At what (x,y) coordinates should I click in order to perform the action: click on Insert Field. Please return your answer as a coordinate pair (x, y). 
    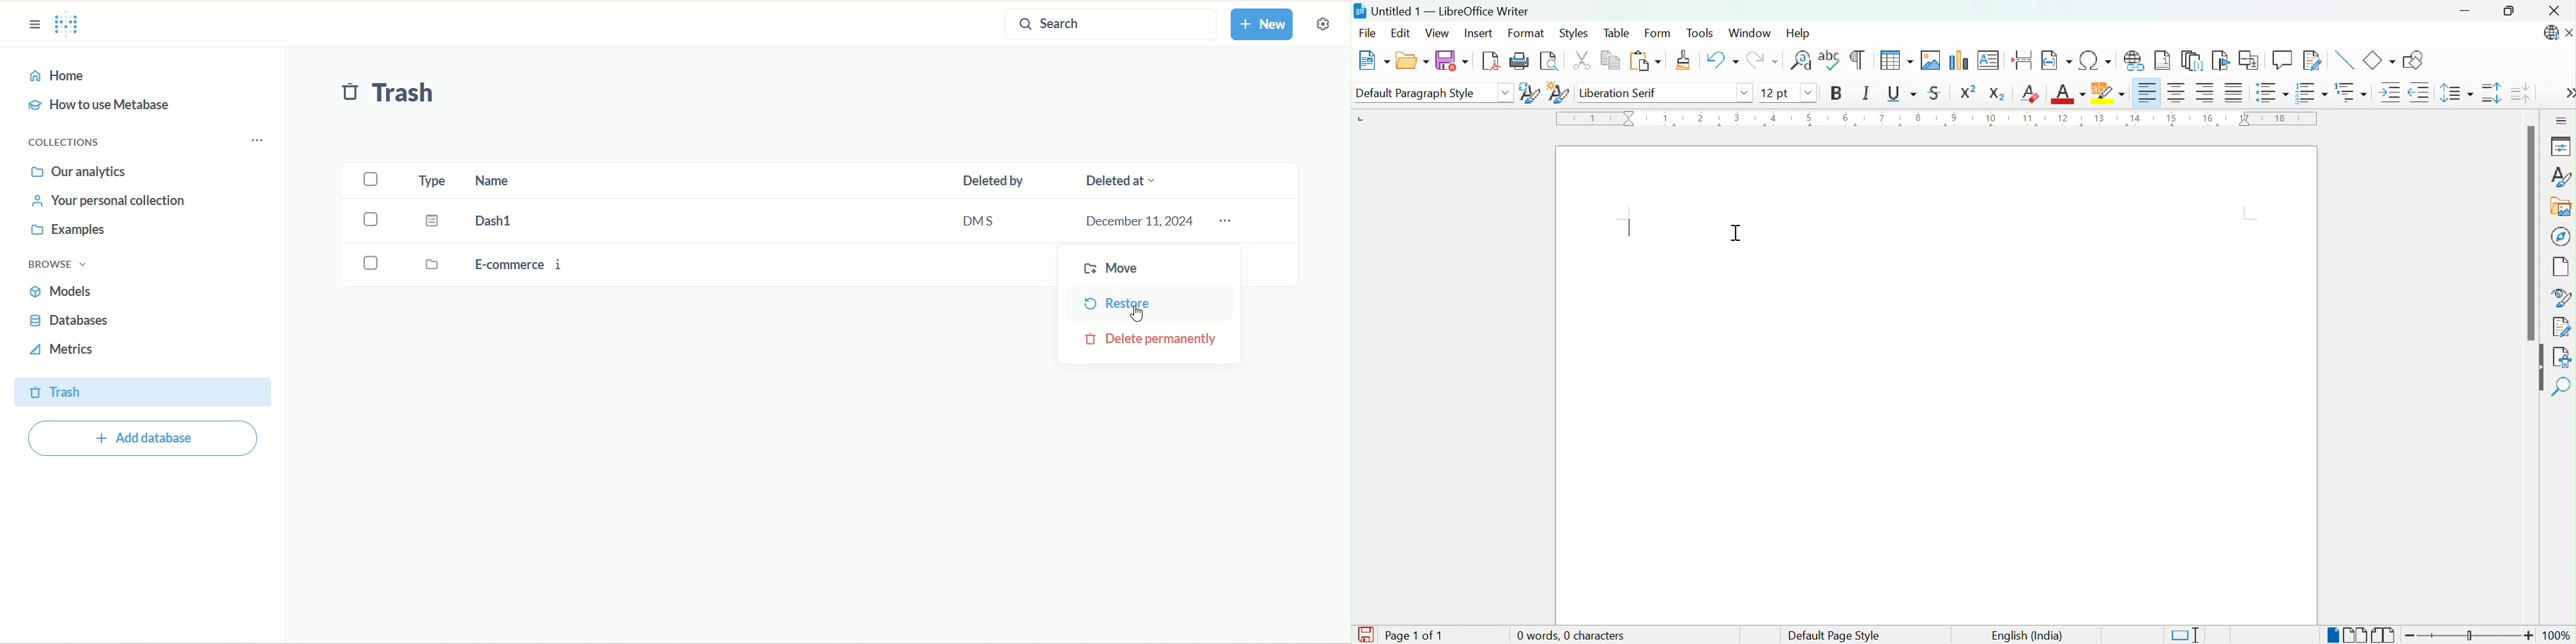
    Looking at the image, I should click on (2055, 59).